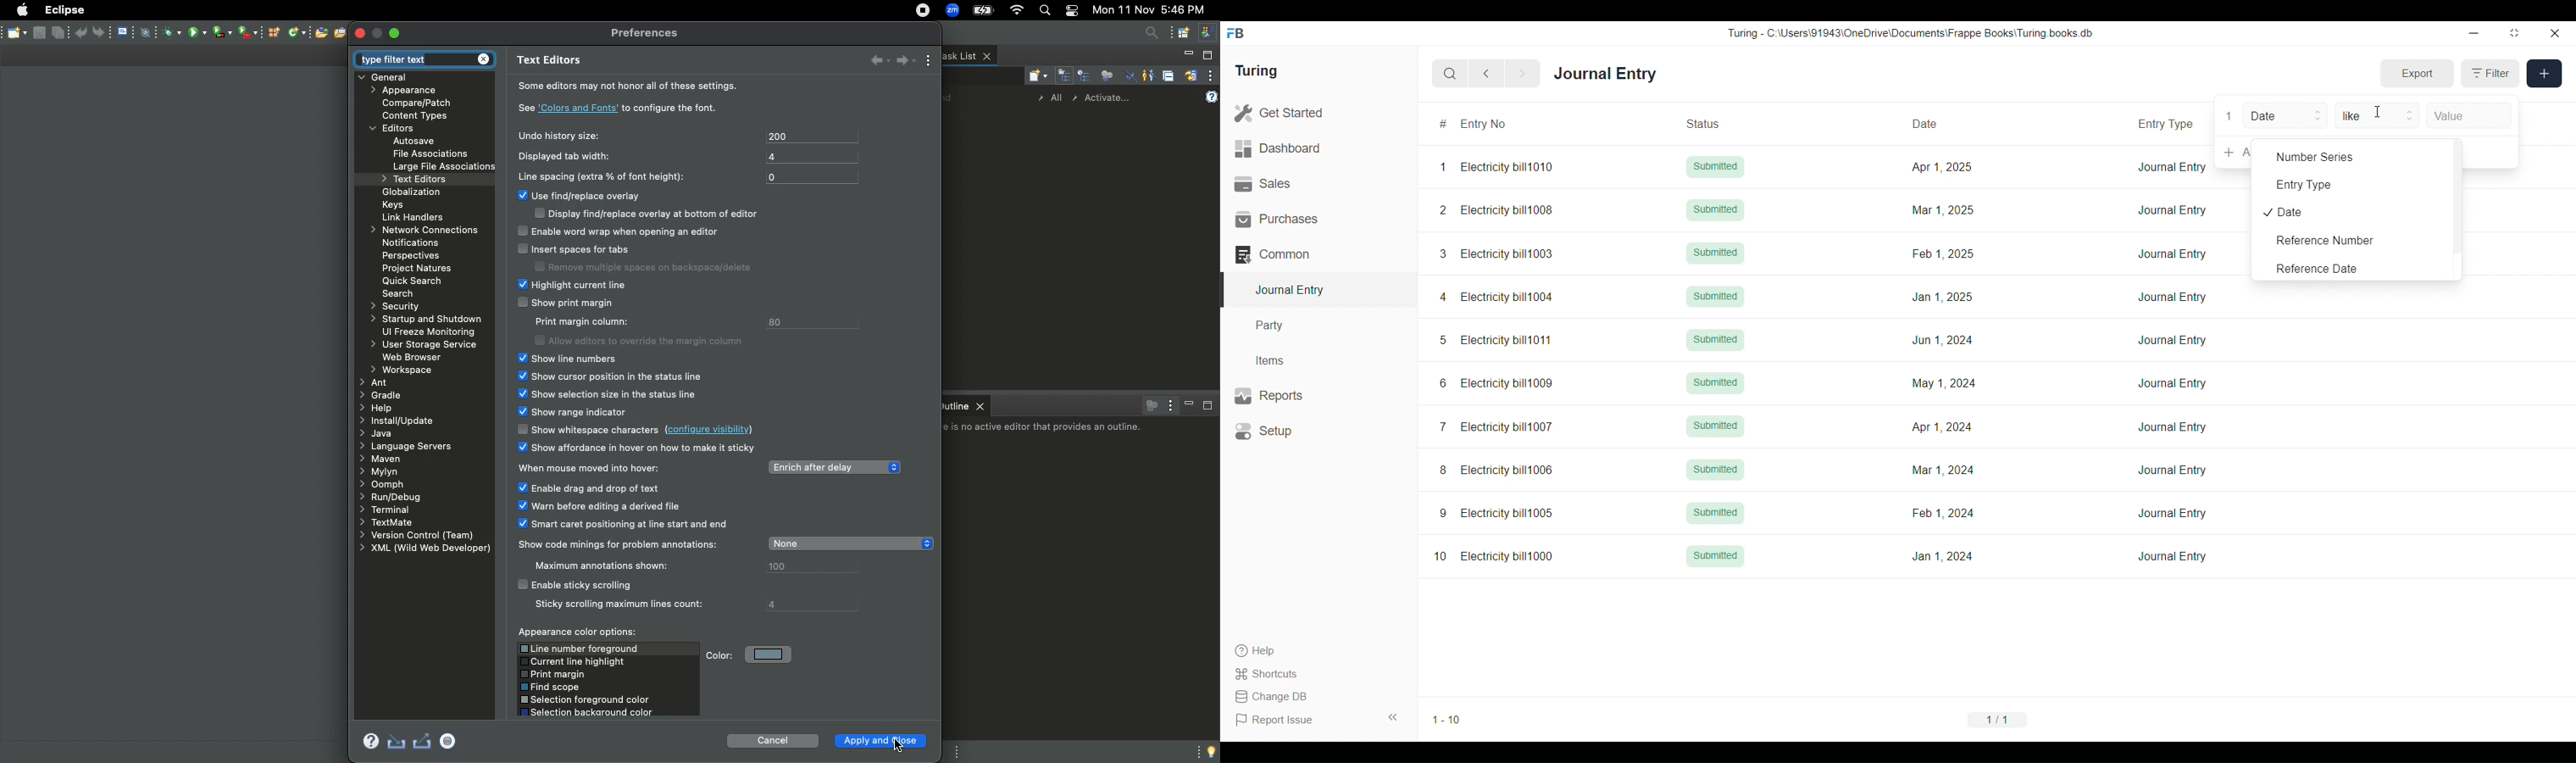 This screenshot has width=2576, height=784. What do you see at coordinates (1943, 382) in the screenshot?
I see `May 1, 2024` at bounding box center [1943, 382].